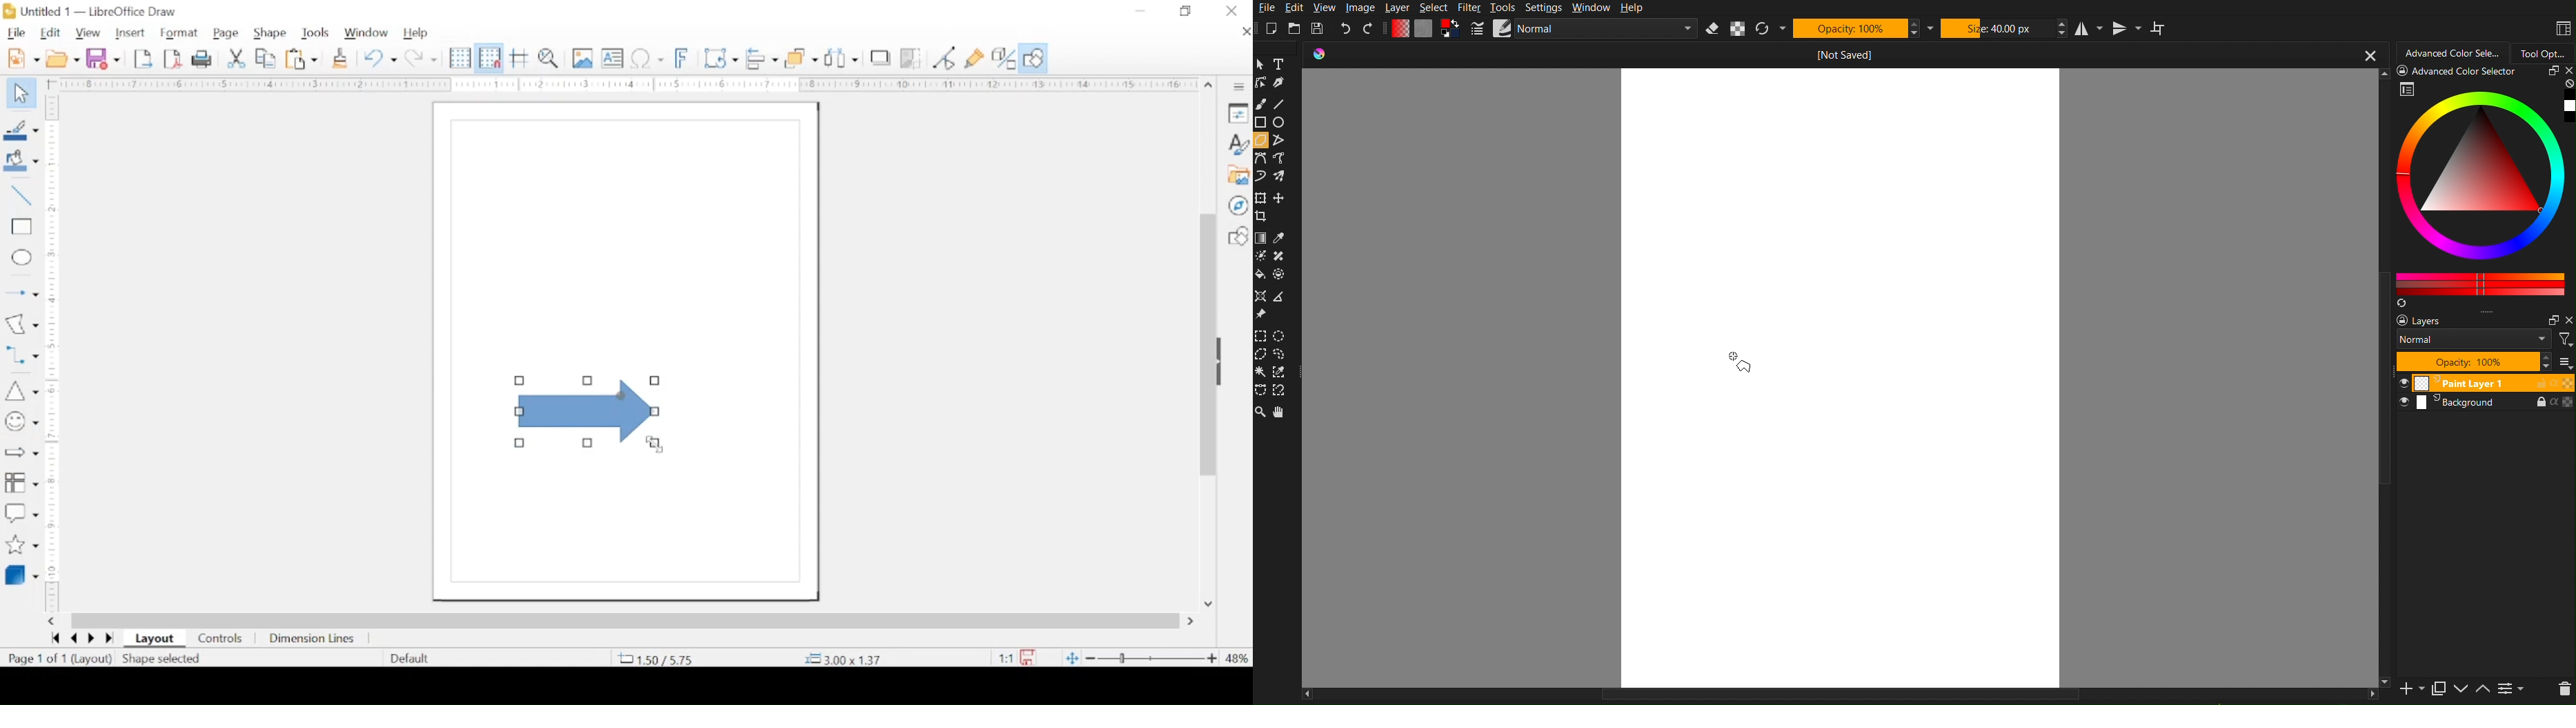  Describe the element at coordinates (143, 59) in the screenshot. I see `export` at that location.